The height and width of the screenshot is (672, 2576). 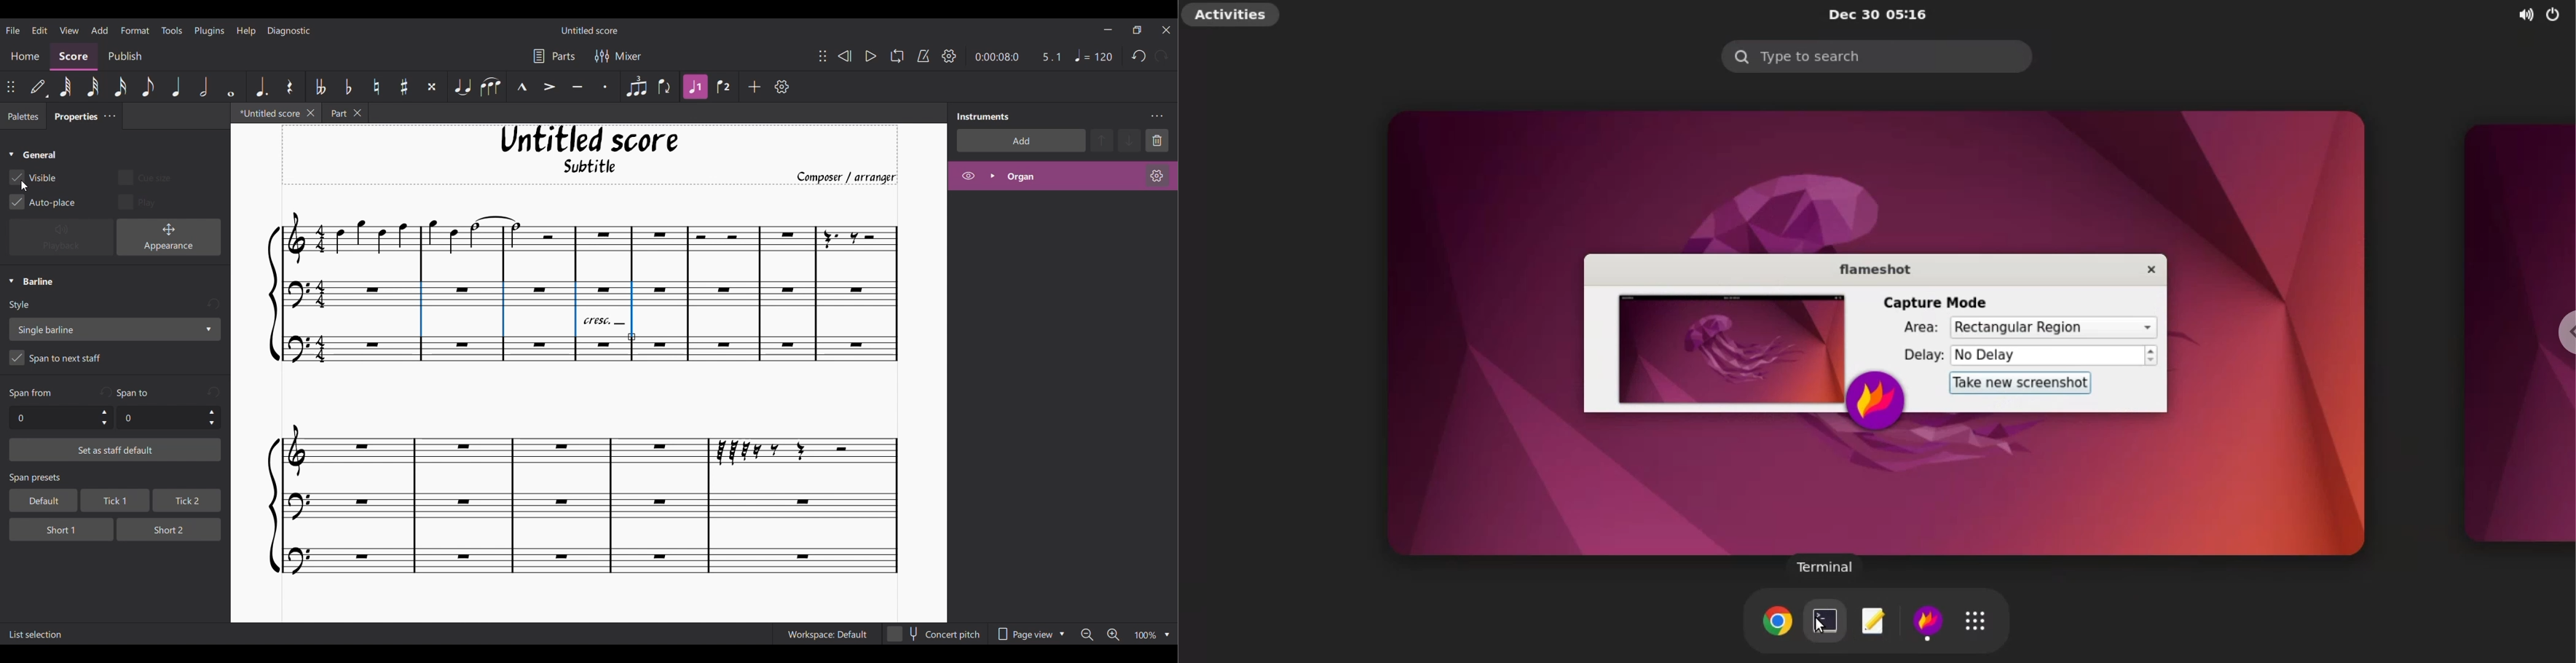 I want to click on Undo input made, so click(x=214, y=392).